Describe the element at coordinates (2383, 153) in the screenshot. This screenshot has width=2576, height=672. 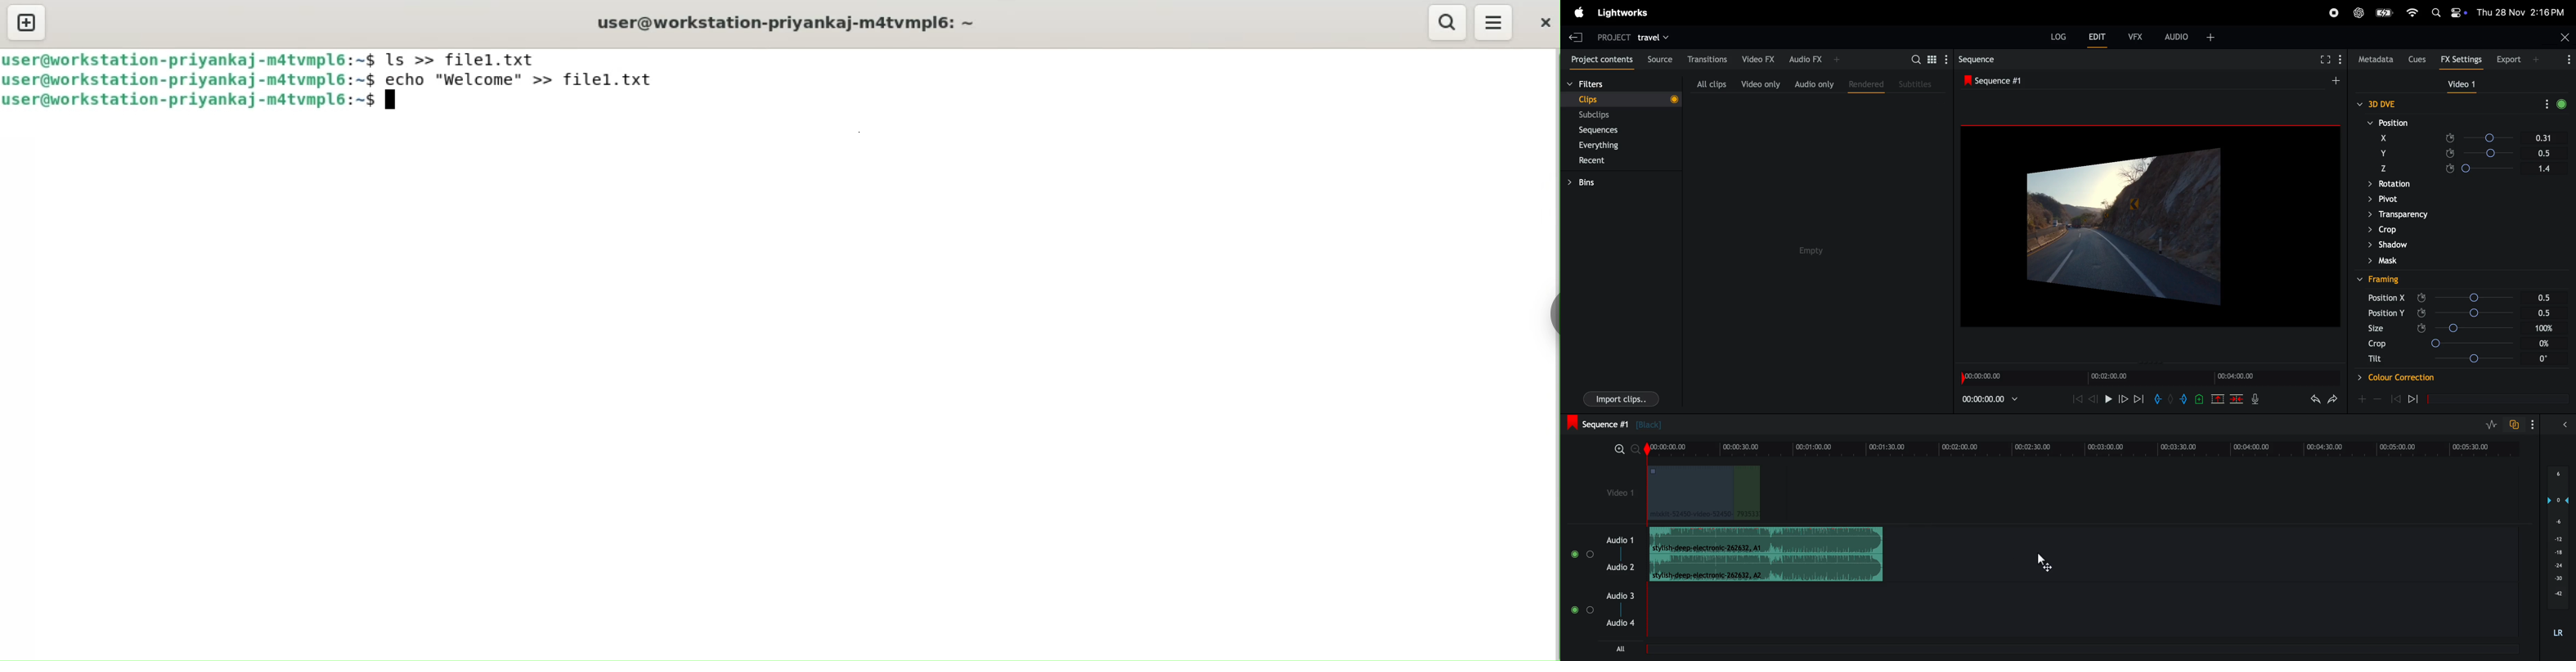
I see `size` at that location.